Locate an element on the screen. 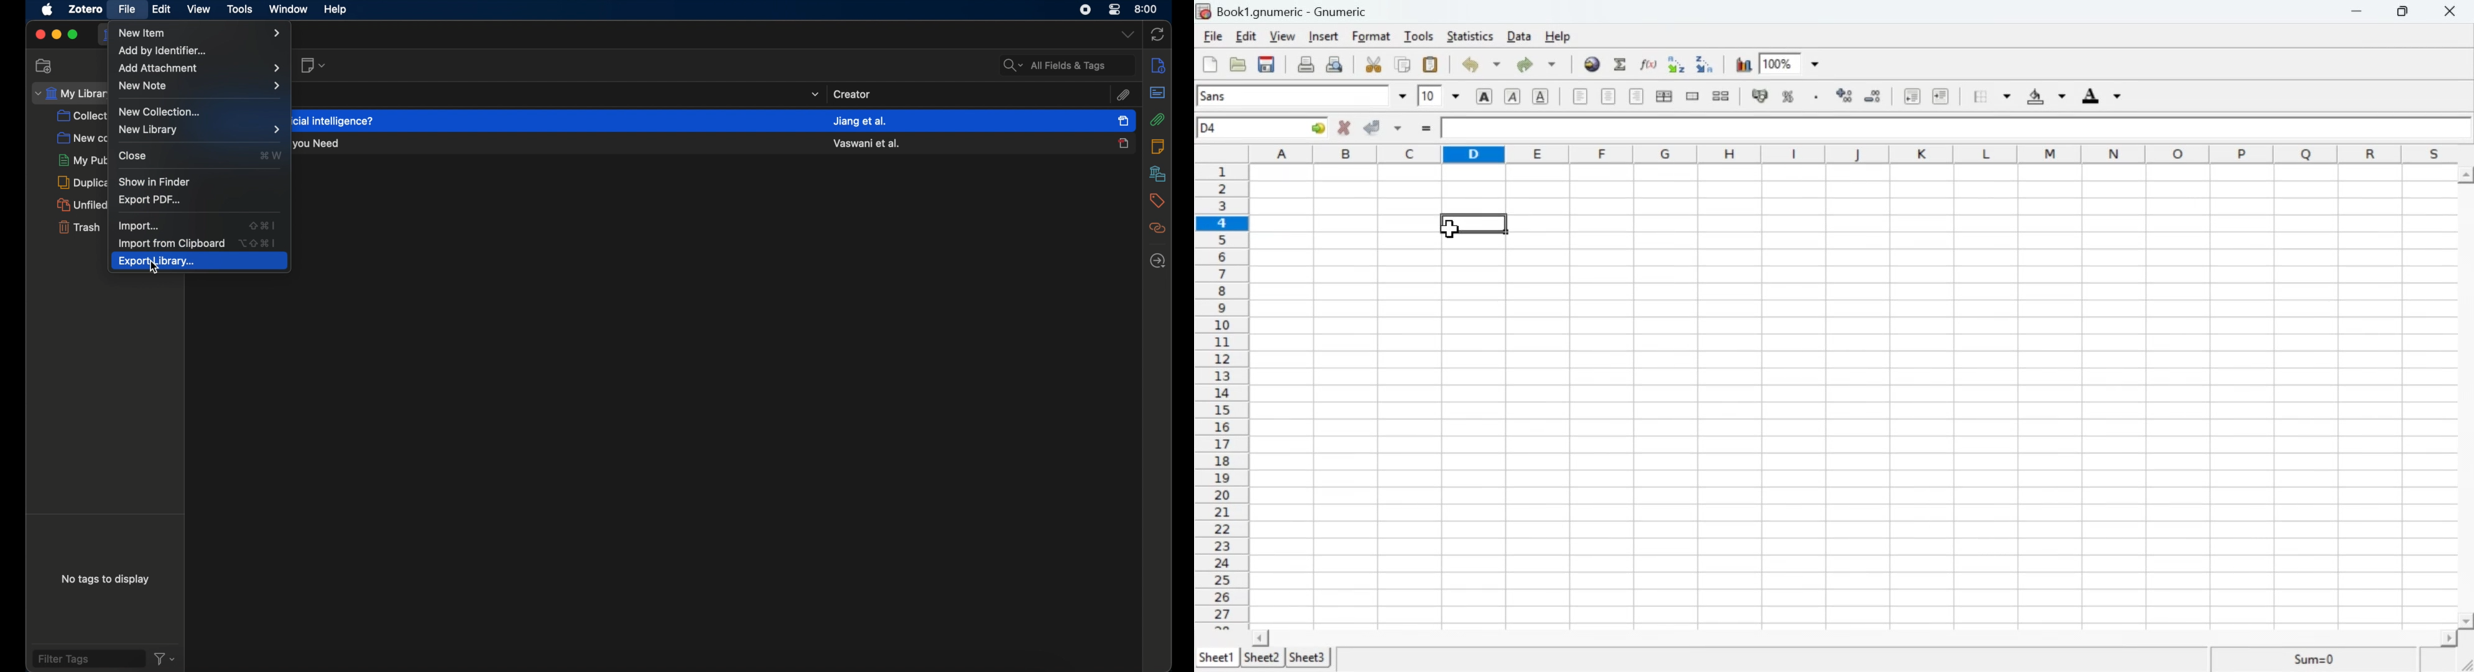 The height and width of the screenshot is (672, 2492). Thousand separator is located at coordinates (1815, 97).